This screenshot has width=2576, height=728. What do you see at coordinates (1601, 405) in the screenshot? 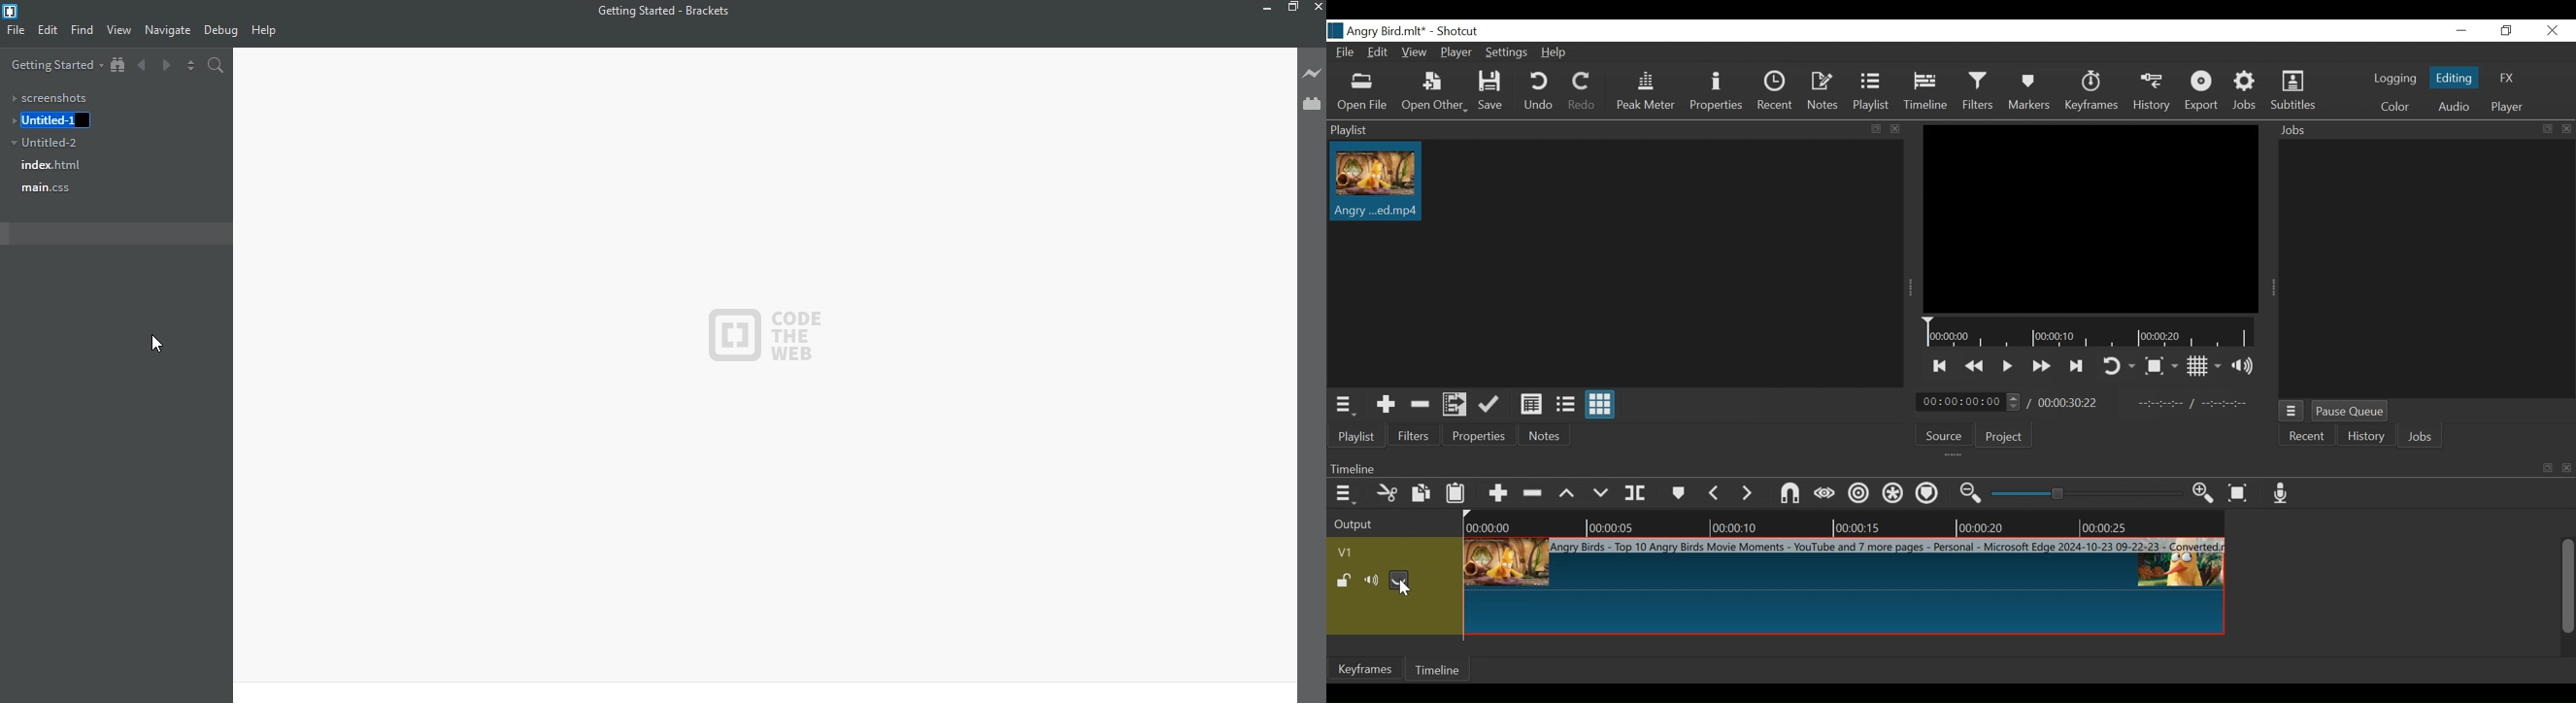
I see `View as icons` at bounding box center [1601, 405].